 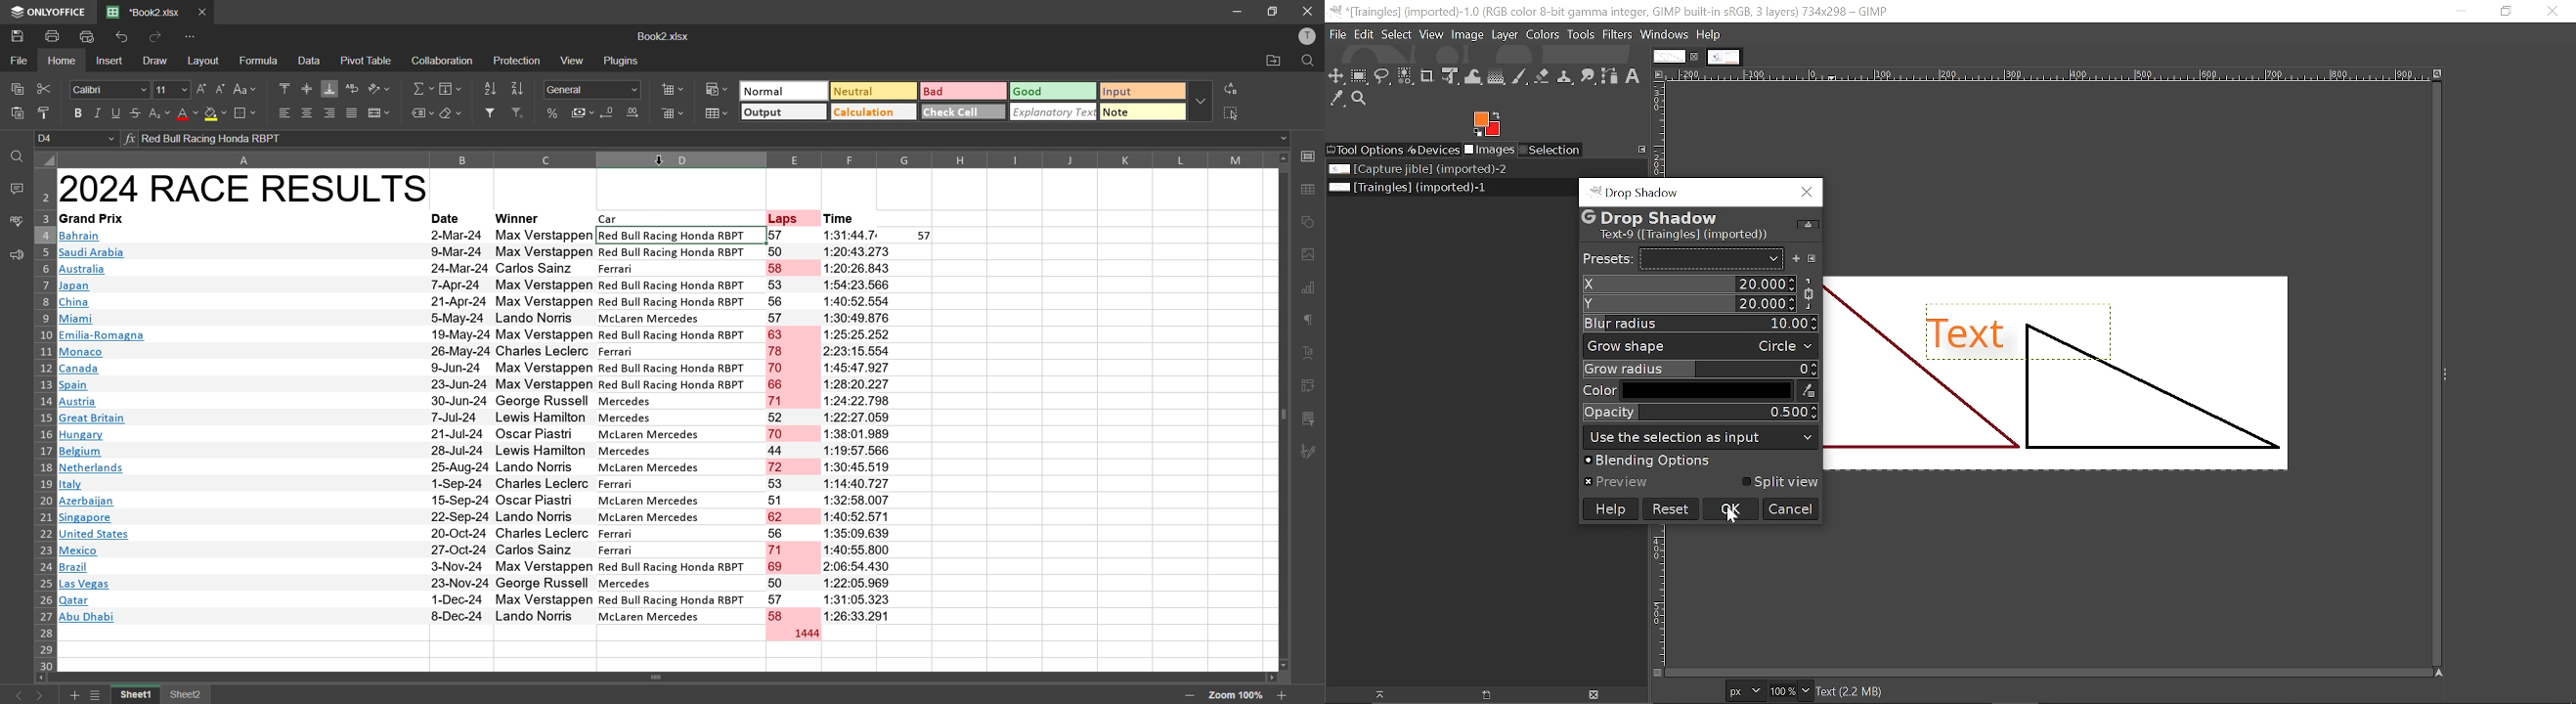 What do you see at coordinates (248, 88) in the screenshot?
I see `change case` at bounding box center [248, 88].